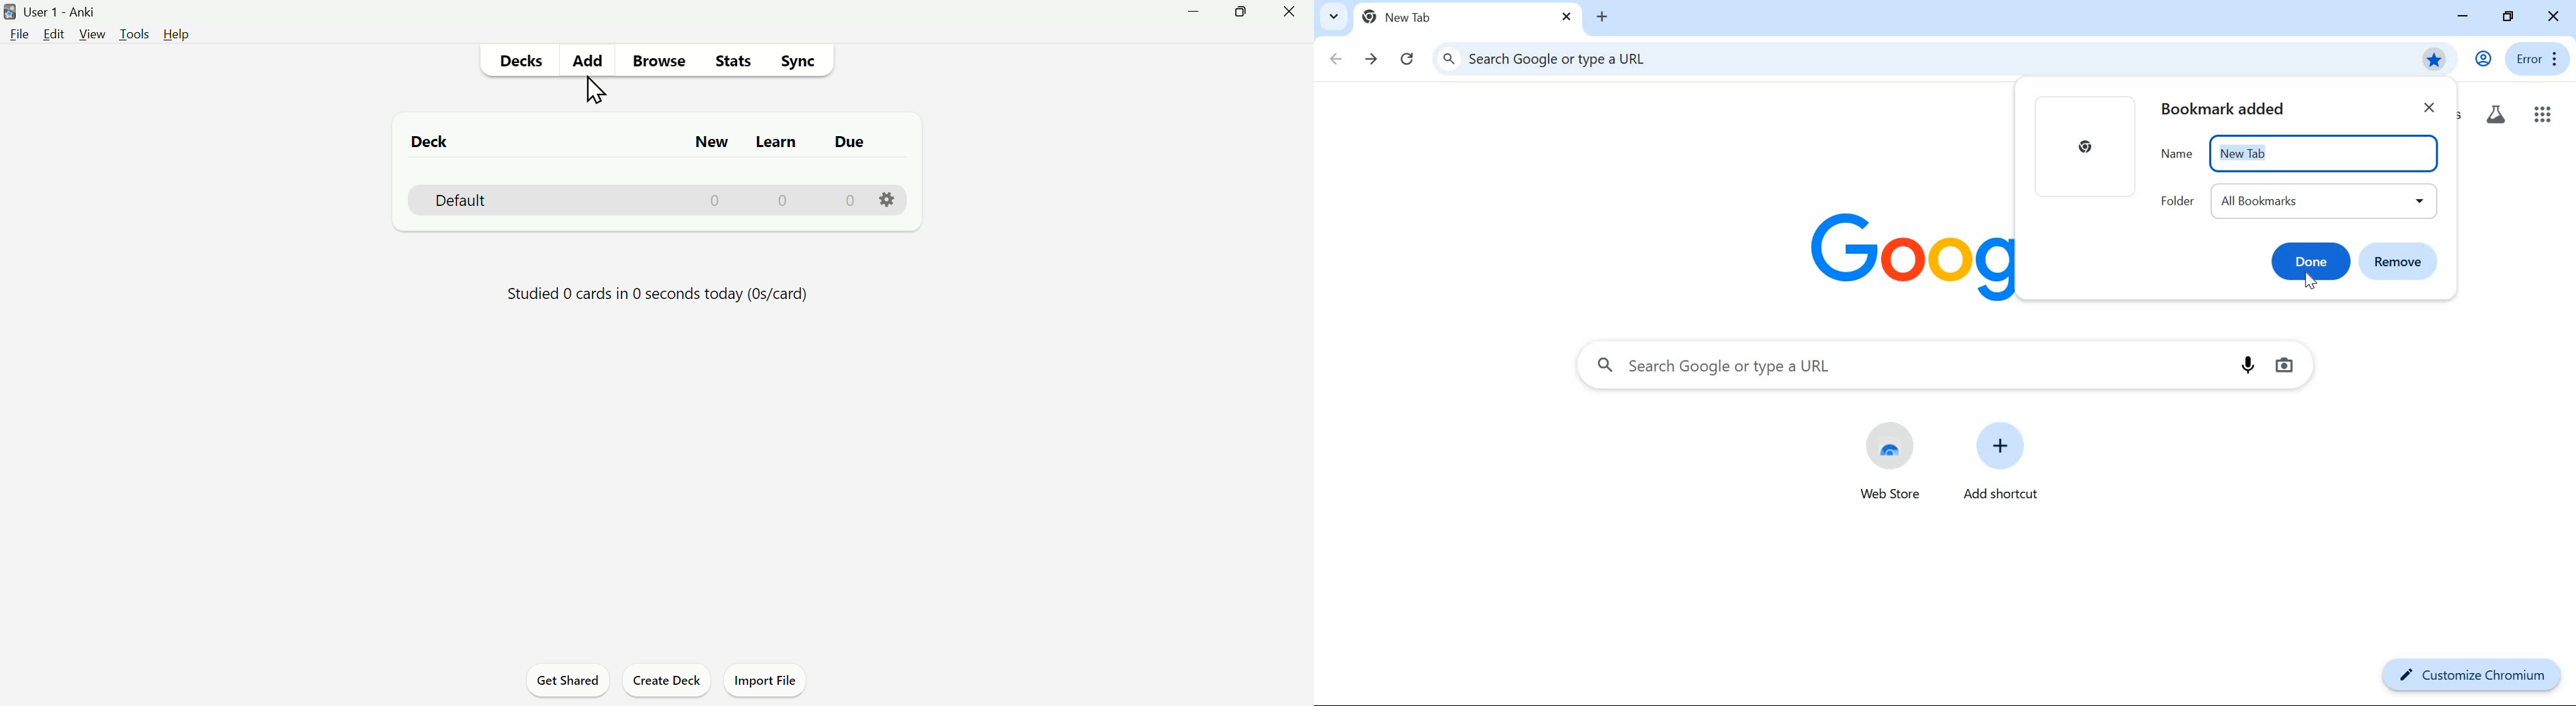  I want to click on close, so click(1567, 18).